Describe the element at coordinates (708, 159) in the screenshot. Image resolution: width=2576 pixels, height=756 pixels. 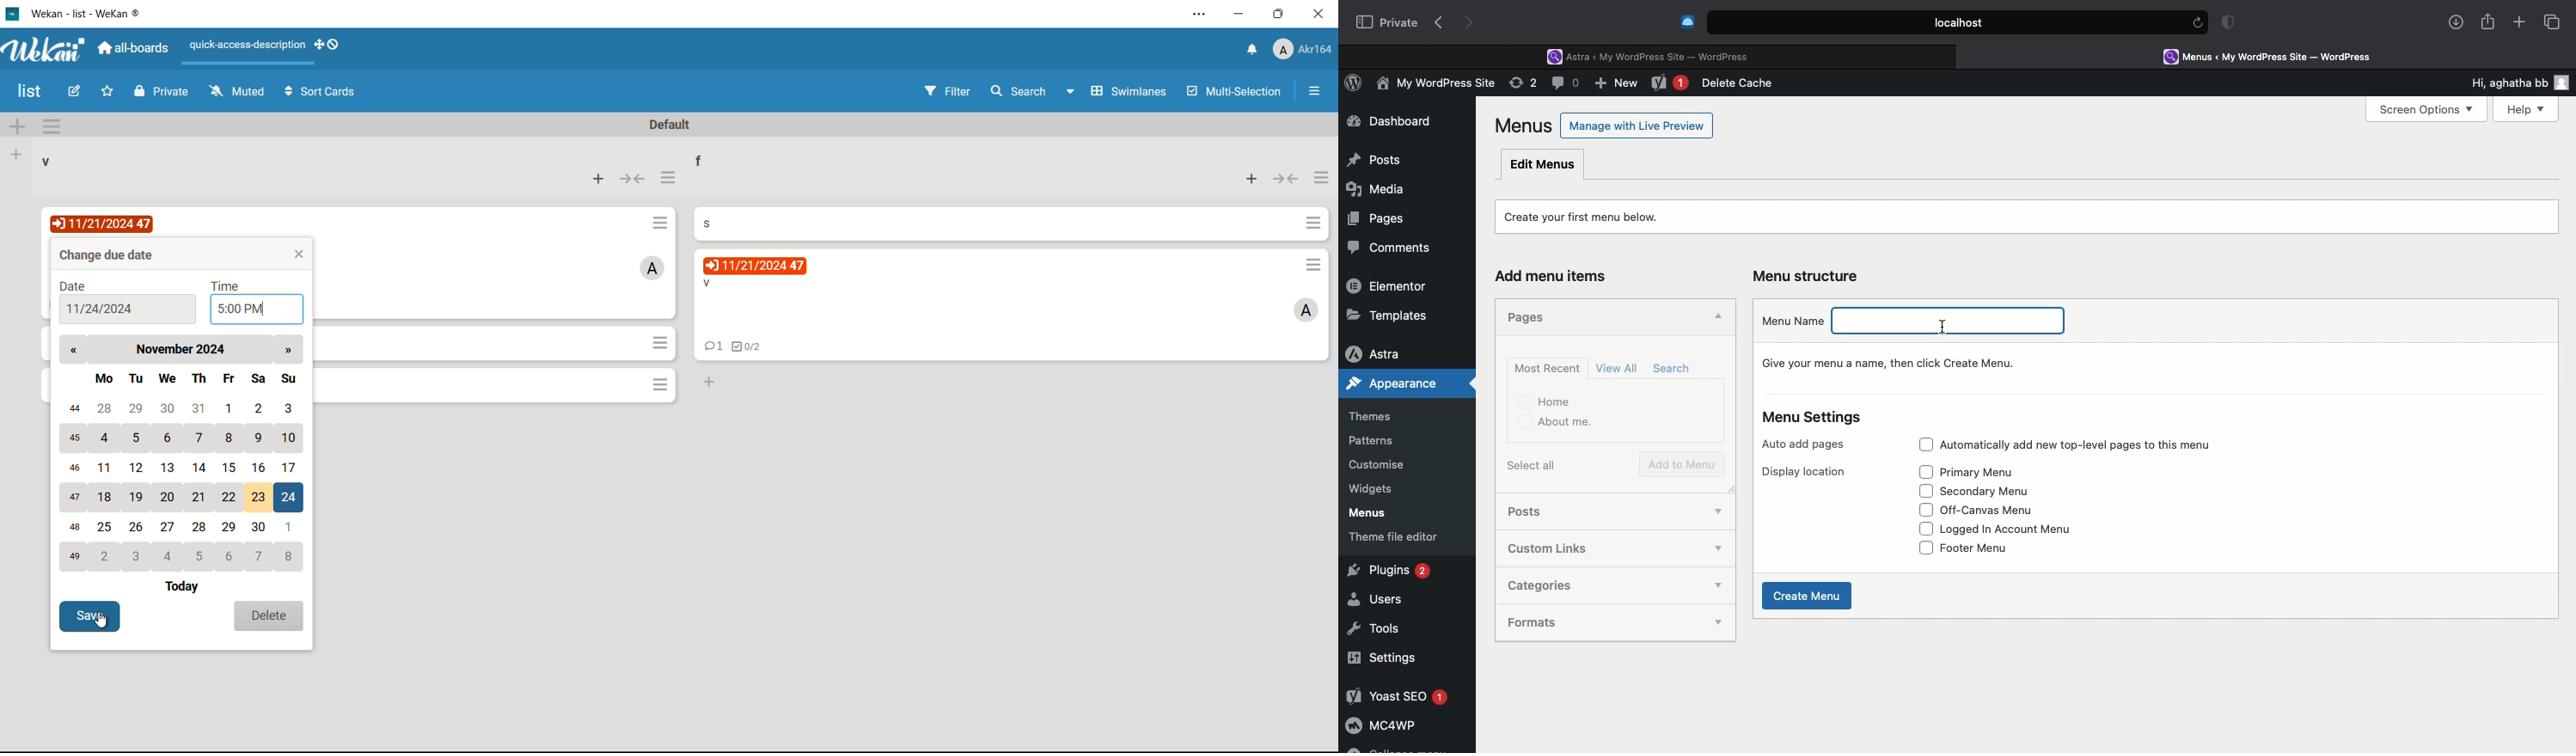
I see `list name` at that location.